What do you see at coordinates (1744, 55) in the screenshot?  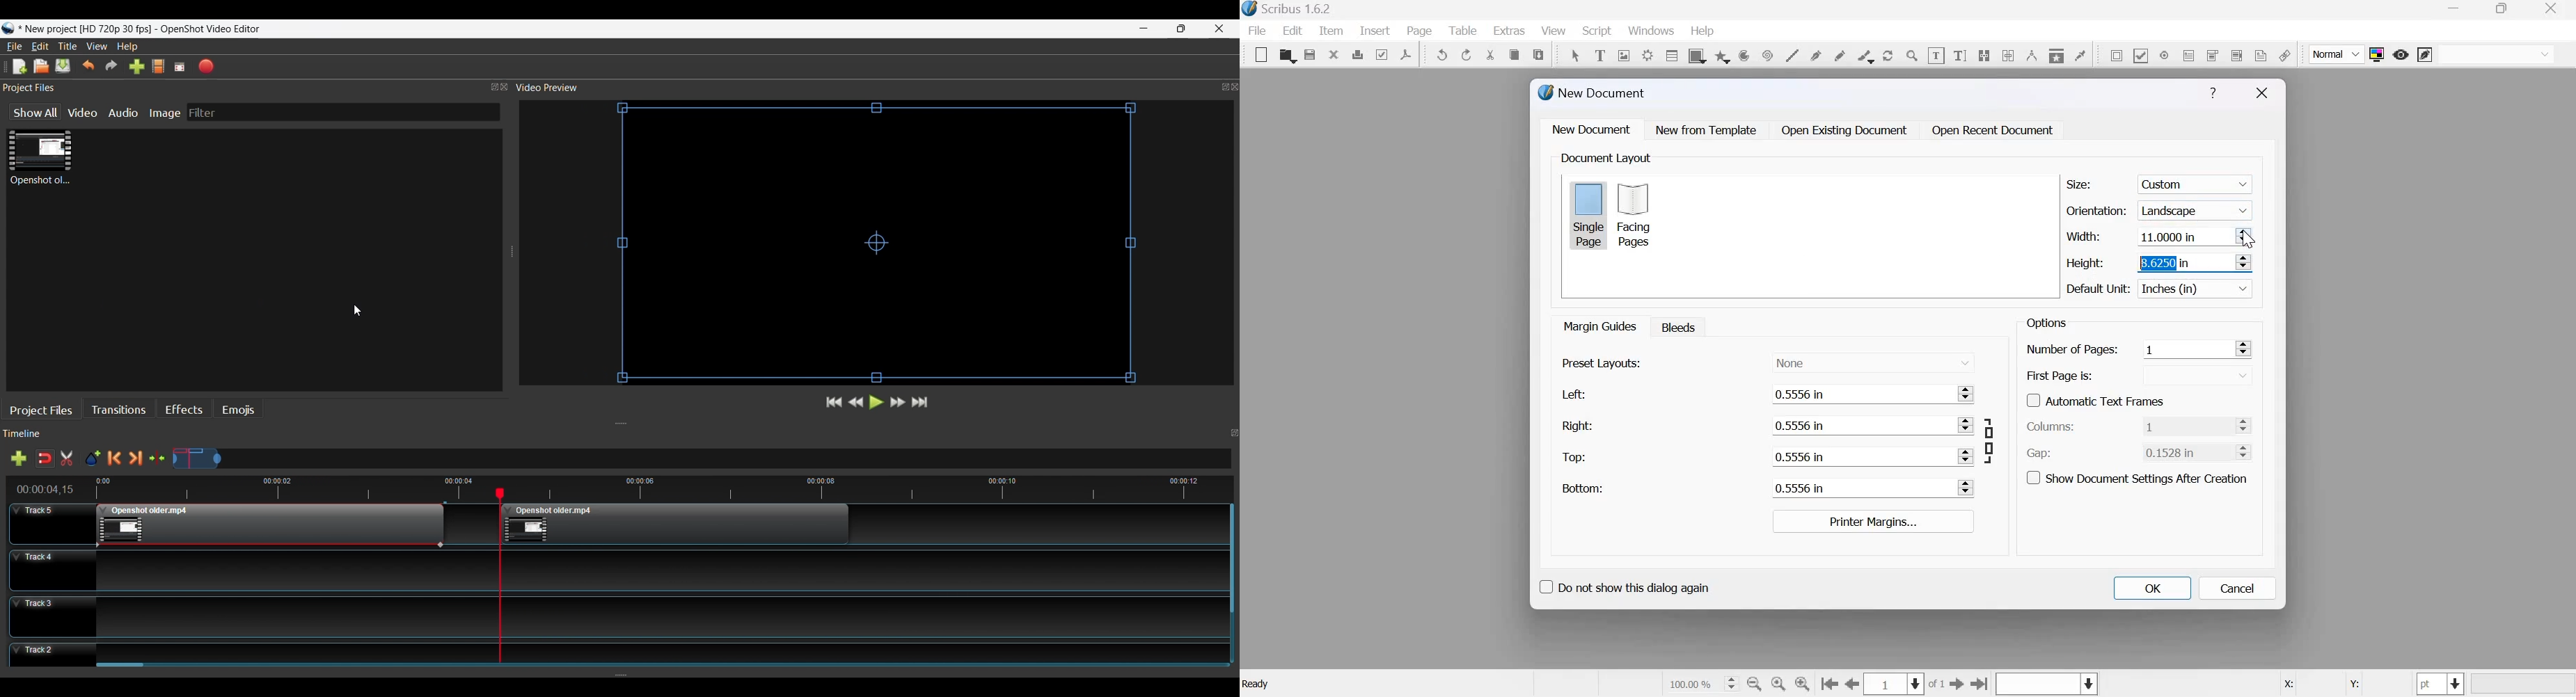 I see `arc` at bounding box center [1744, 55].